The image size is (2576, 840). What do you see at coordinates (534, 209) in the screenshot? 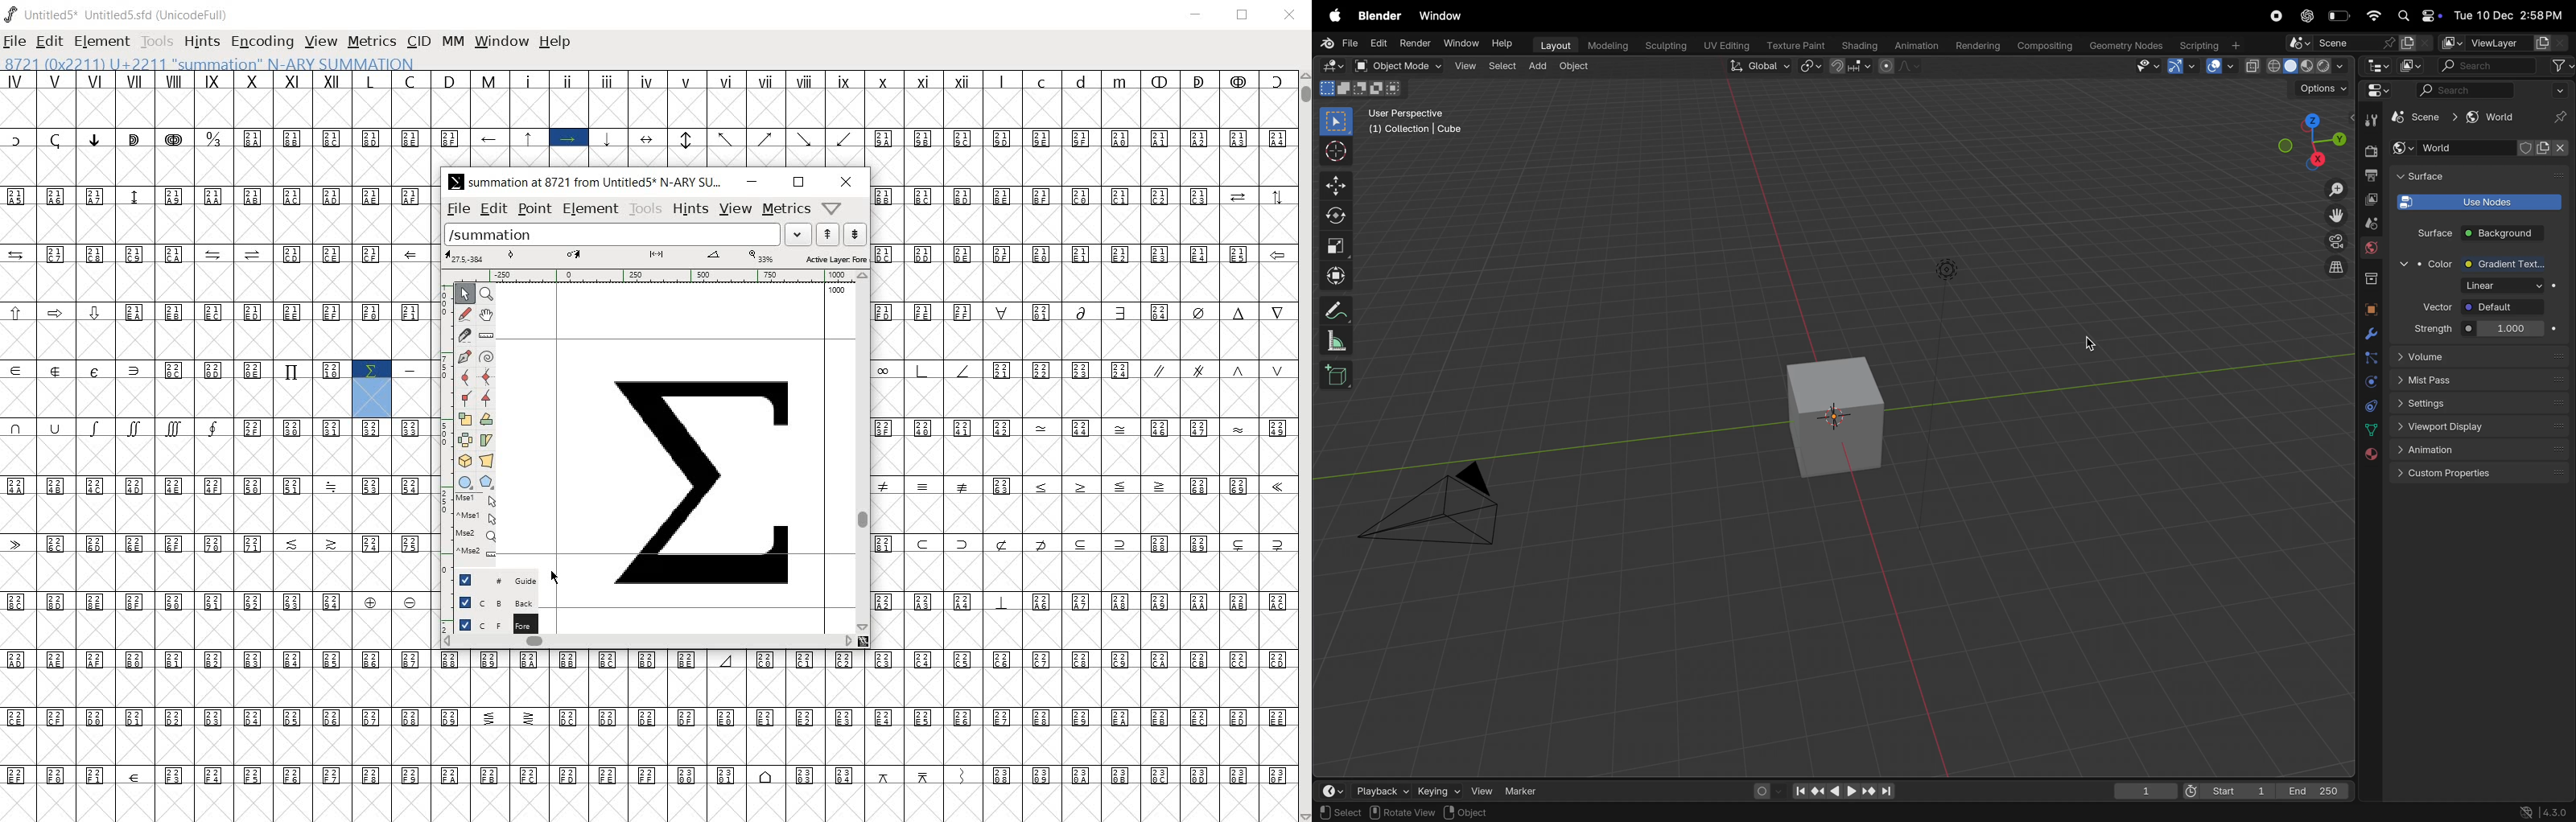
I see `point` at bounding box center [534, 209].